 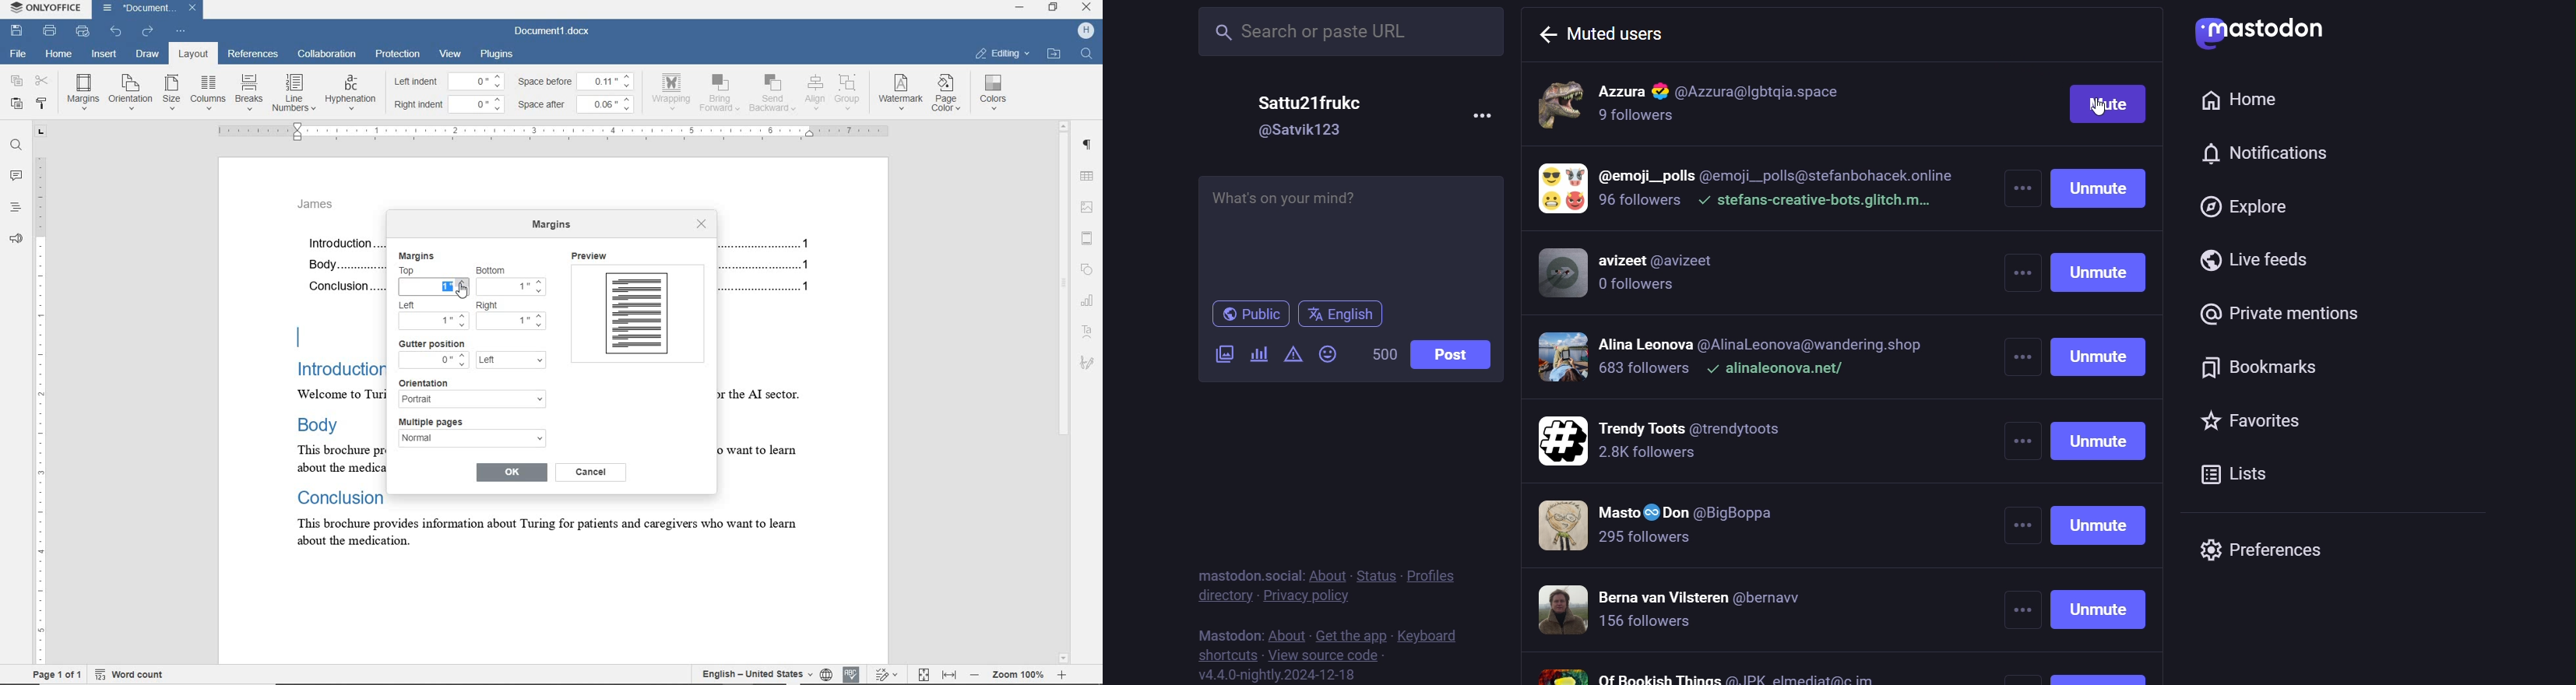 I want to click on directory, so click(x=1219, y=594).